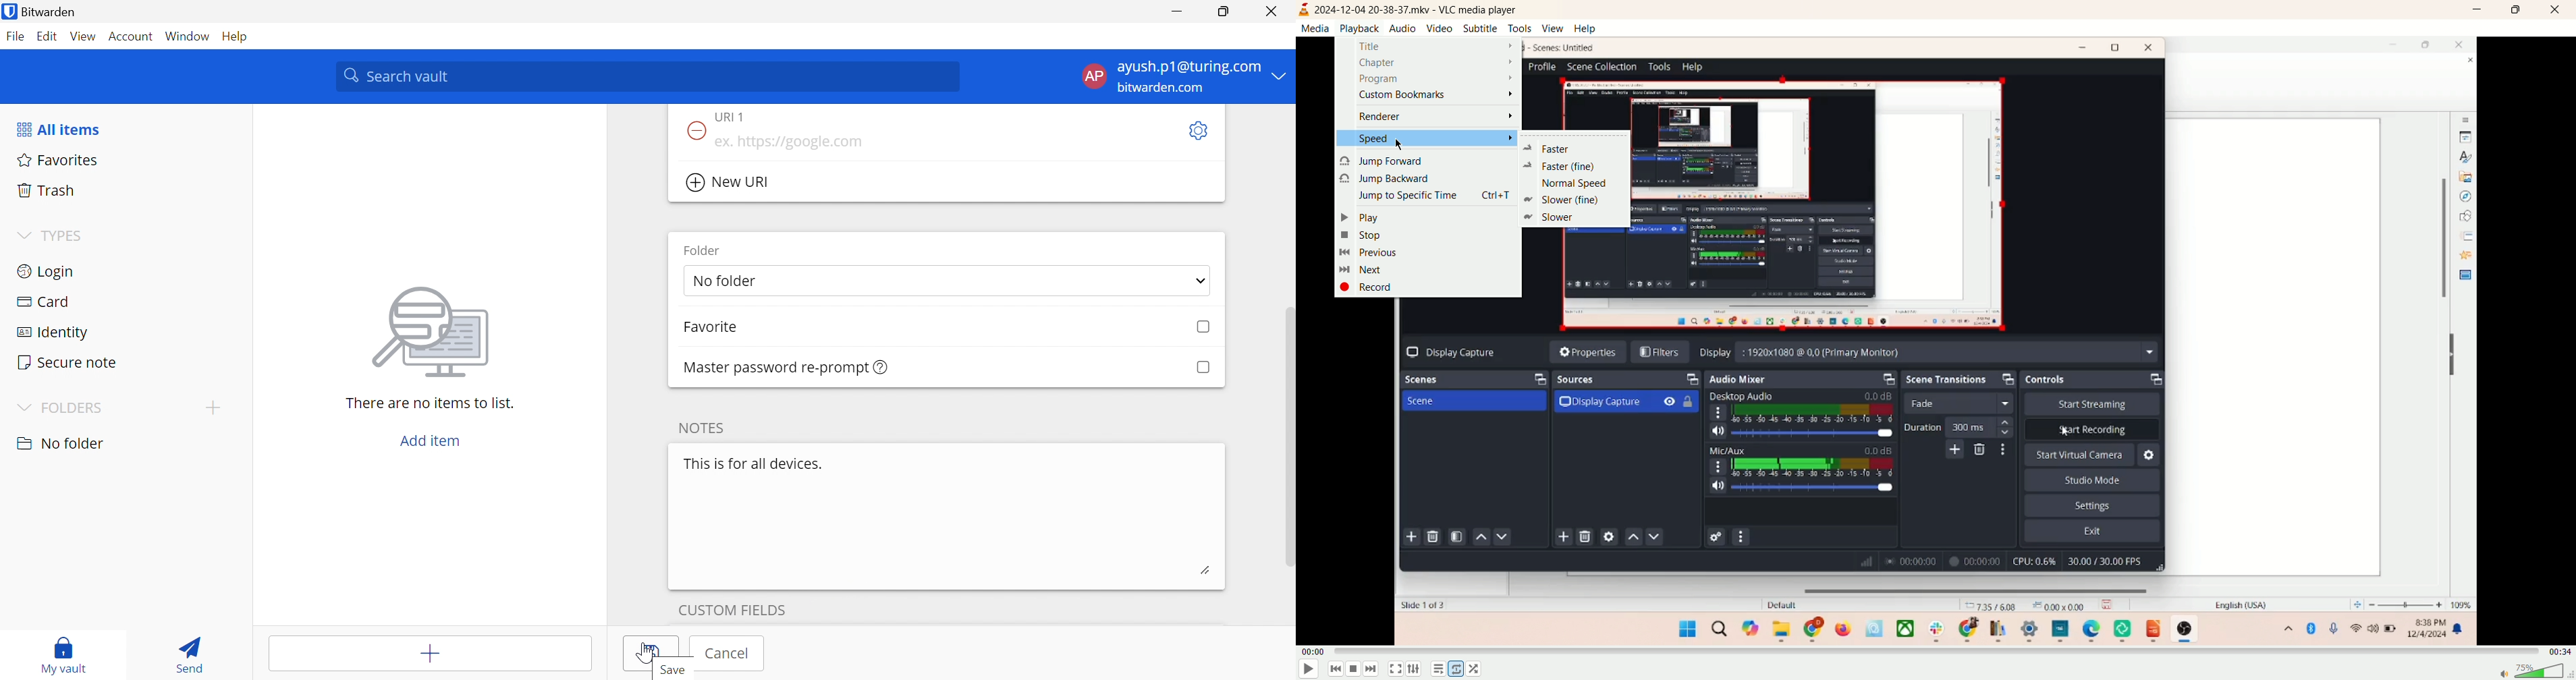  What do you see at coordinates (1402, 27) in the screenshot?
I see `audio` at bounding box center [1402, 27].